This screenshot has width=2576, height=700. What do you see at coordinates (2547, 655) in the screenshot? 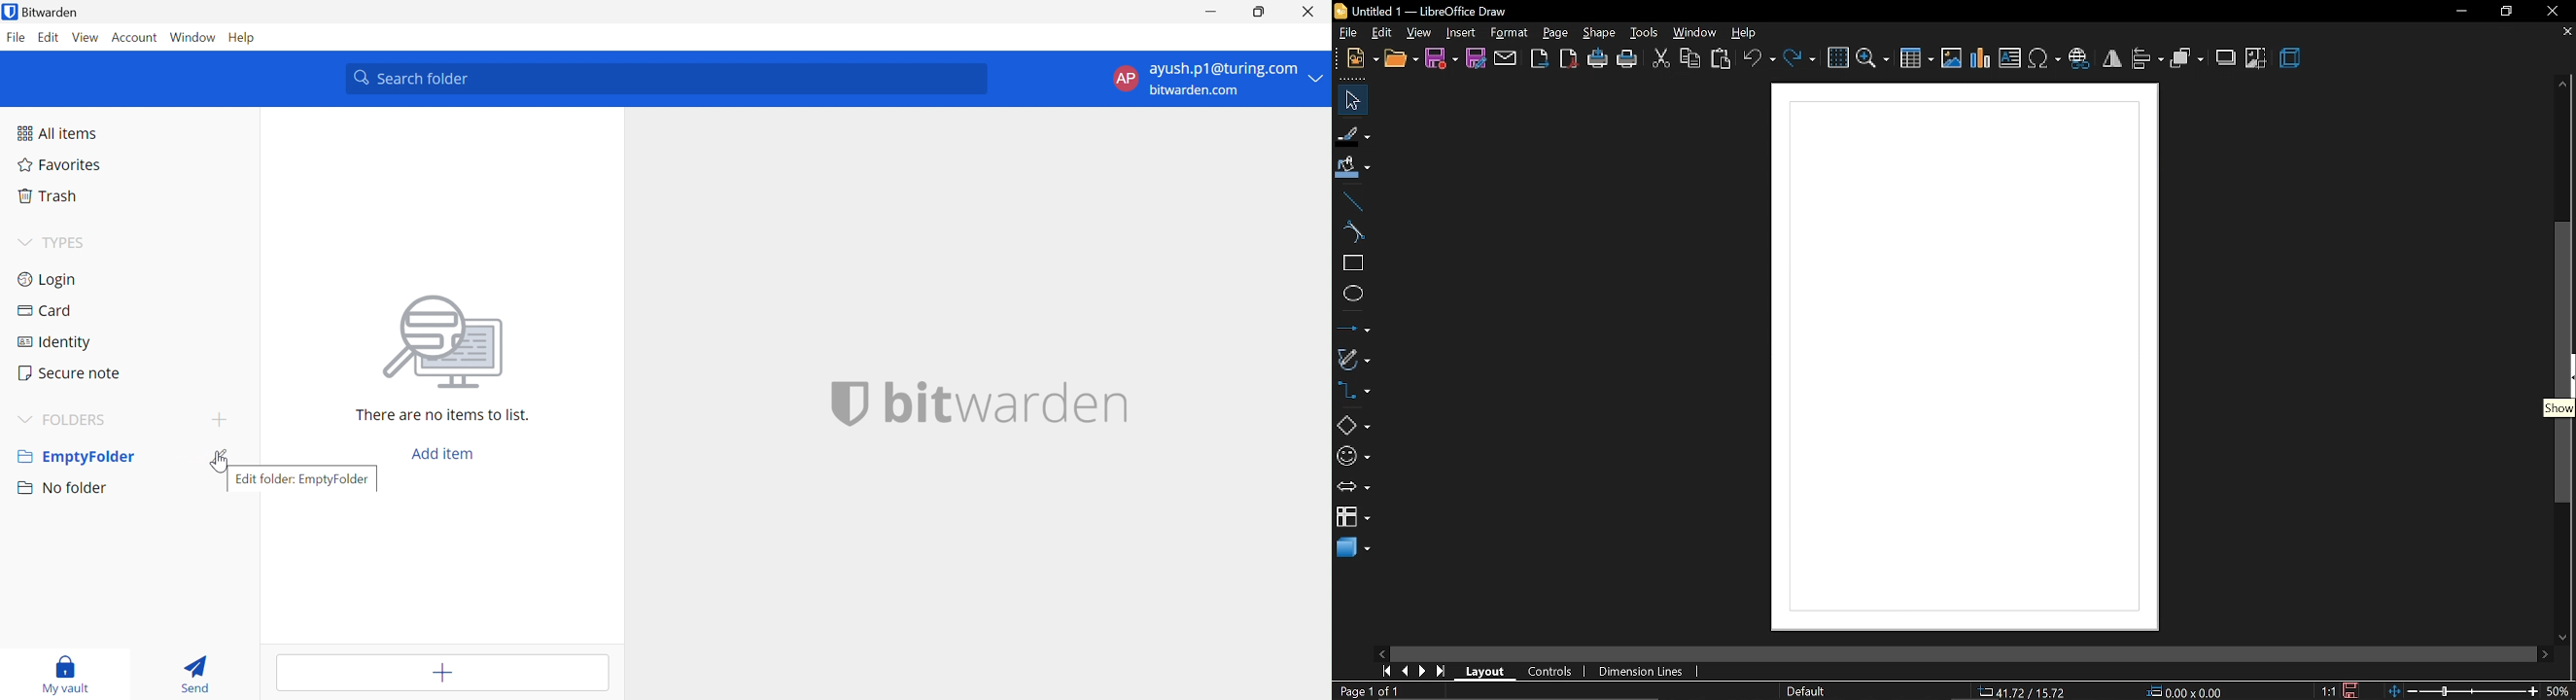
I see `move right` at bounding box center [2547, 655].